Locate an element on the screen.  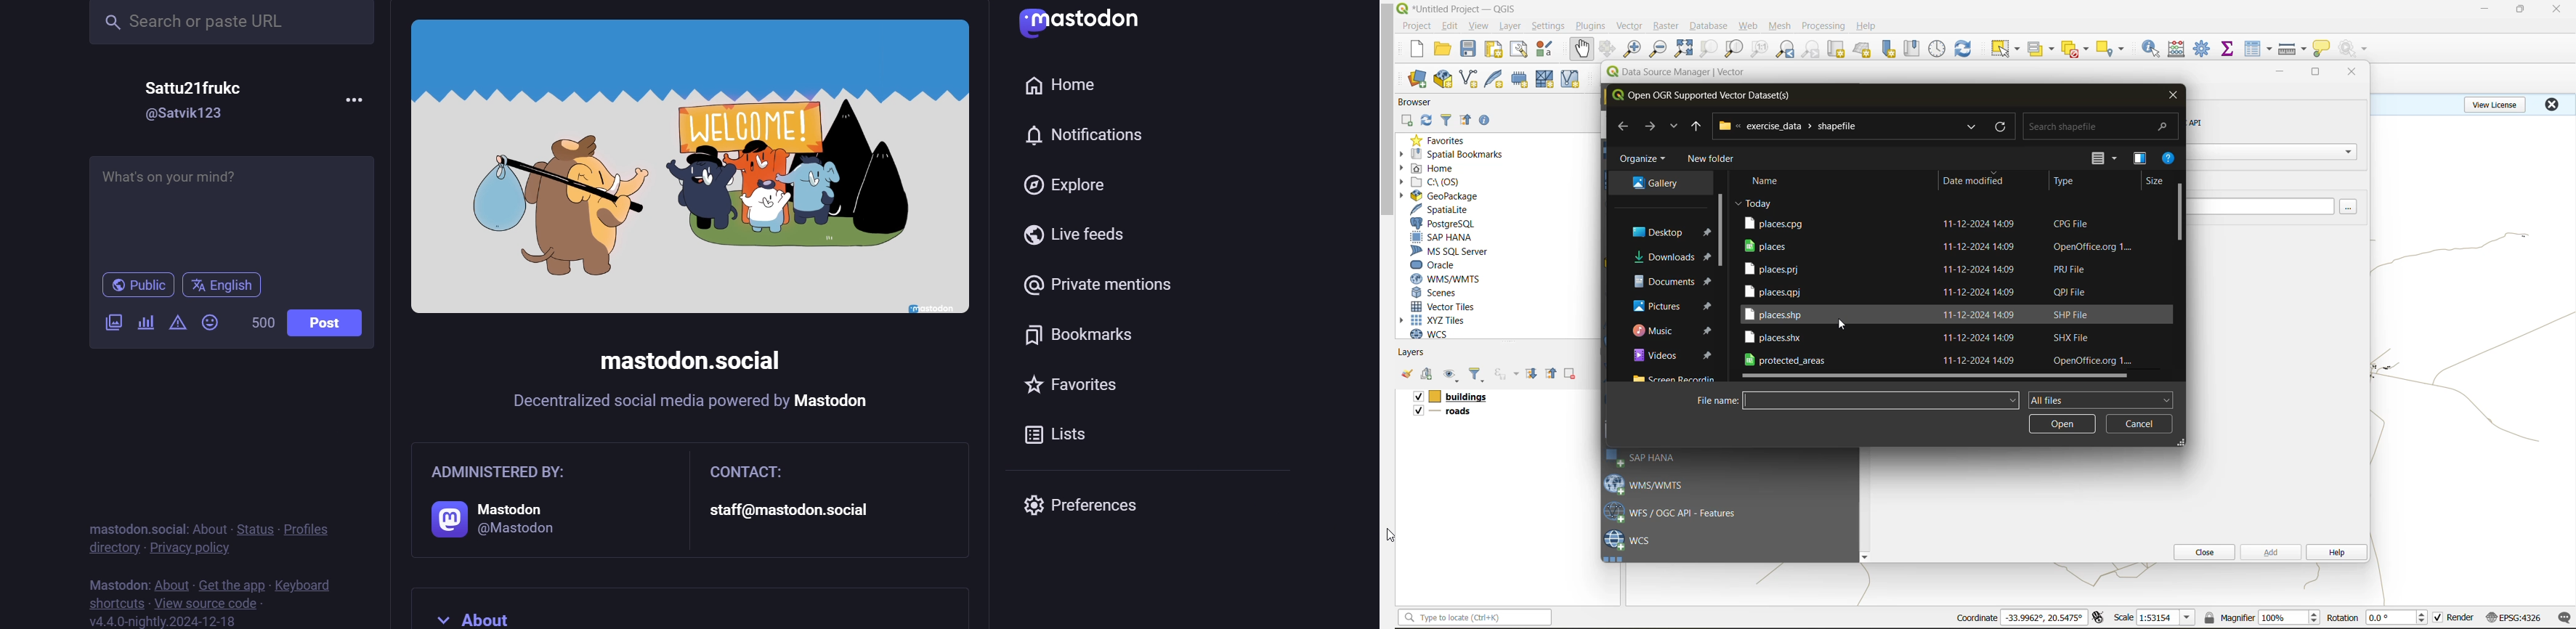
english is located at coordinates (222, 285).